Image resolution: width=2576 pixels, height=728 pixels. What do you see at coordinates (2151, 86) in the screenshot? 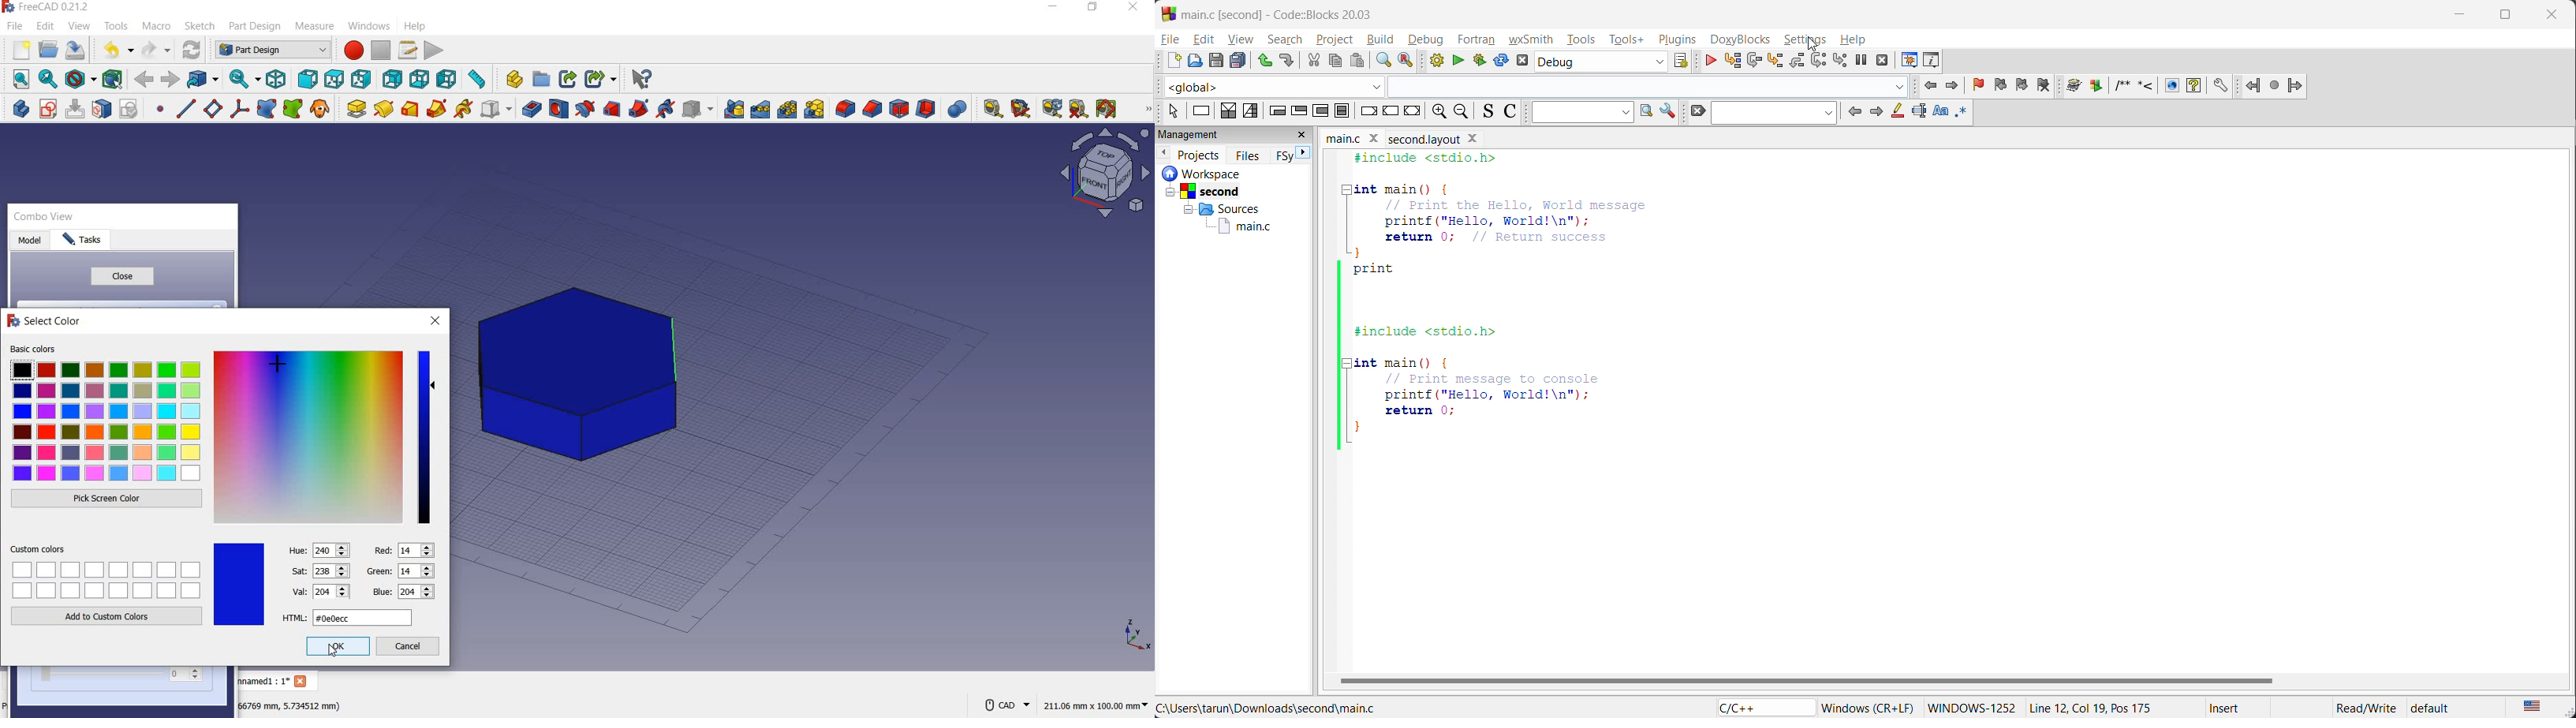
I see `doxyblocks reference` at bounding box center [2151, 86].